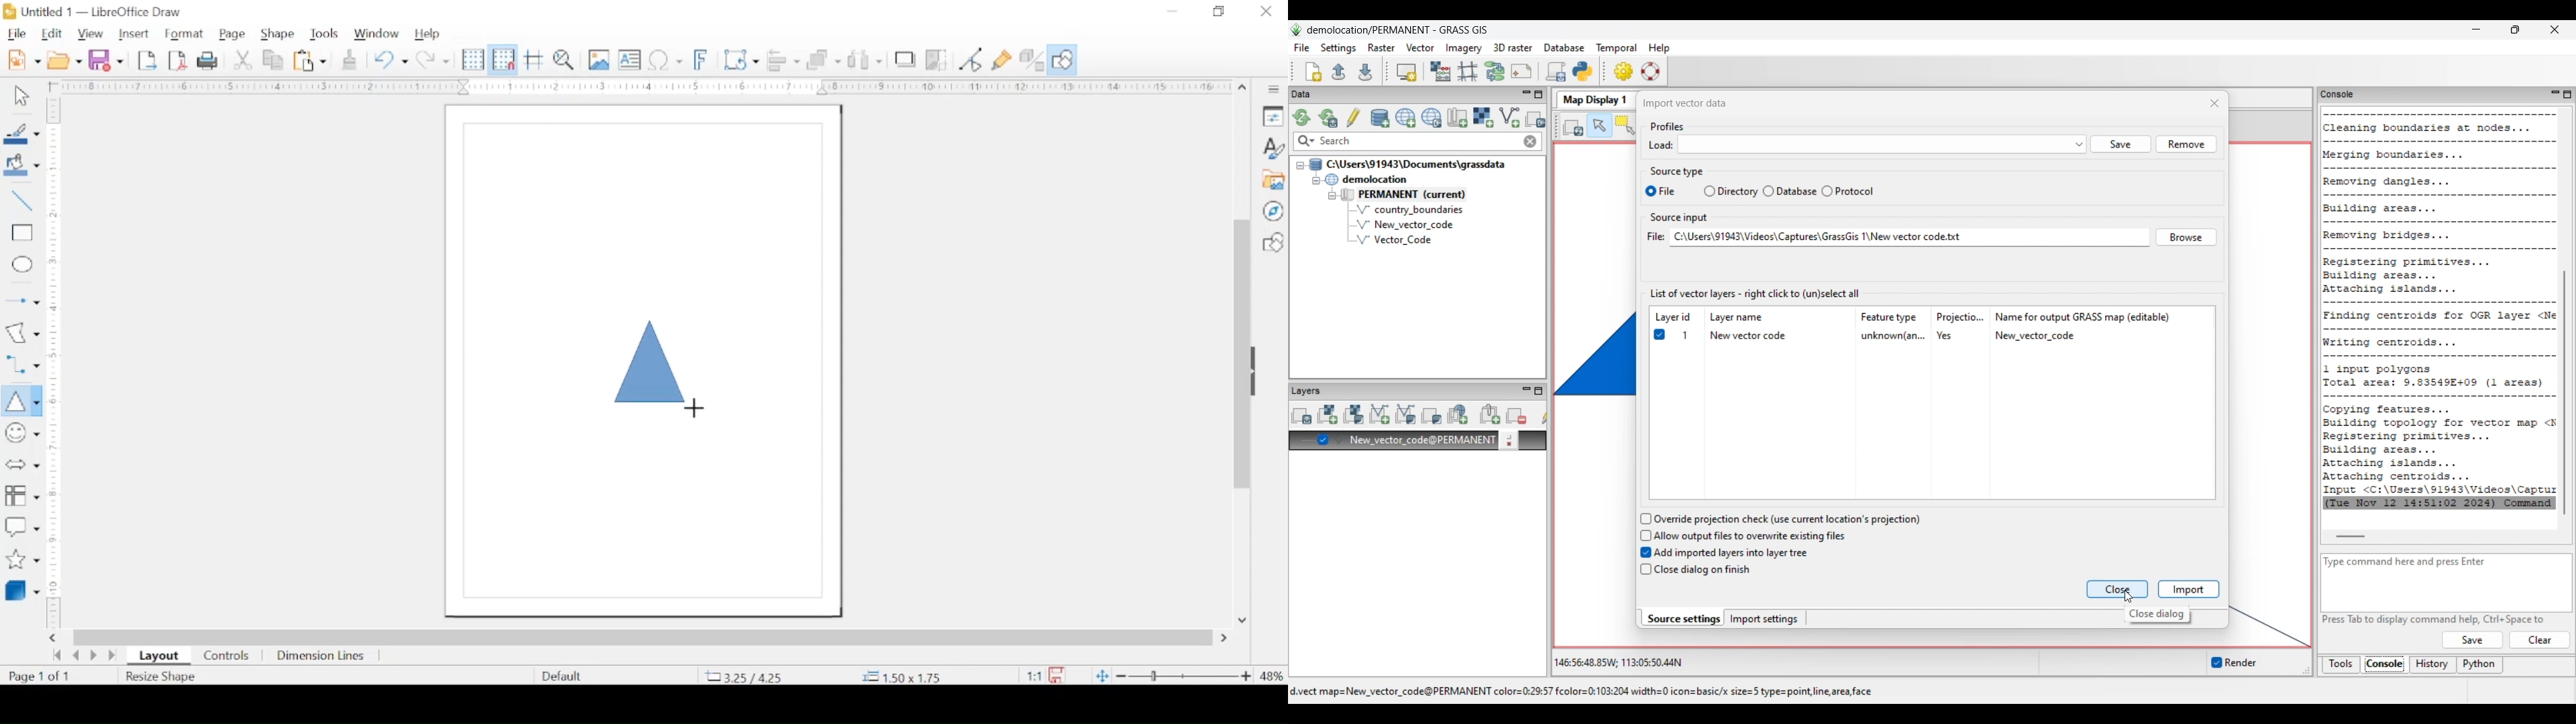 The width and height of the screenshot is (2576, 728). What do you see at coordinates (158, 656) in the screenshot?
I see `layout` at bounding box center [158, 656].